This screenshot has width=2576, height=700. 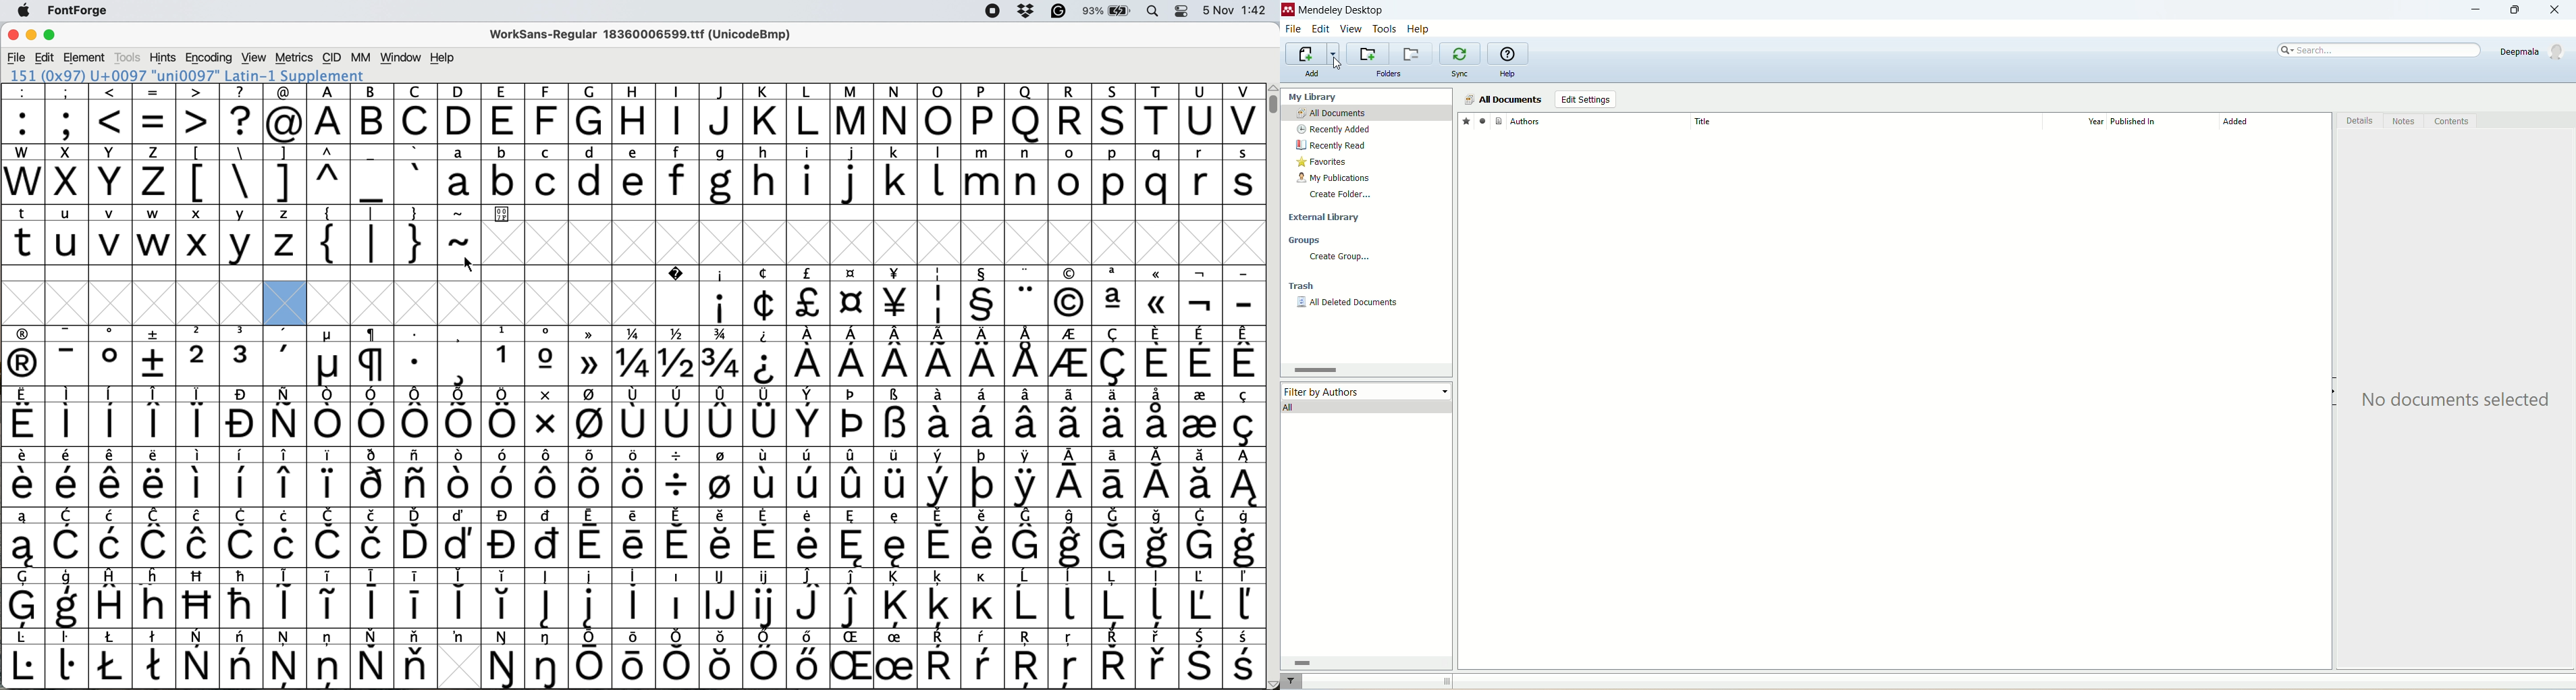 I want to click on symbol, so click(x=721, y=477).